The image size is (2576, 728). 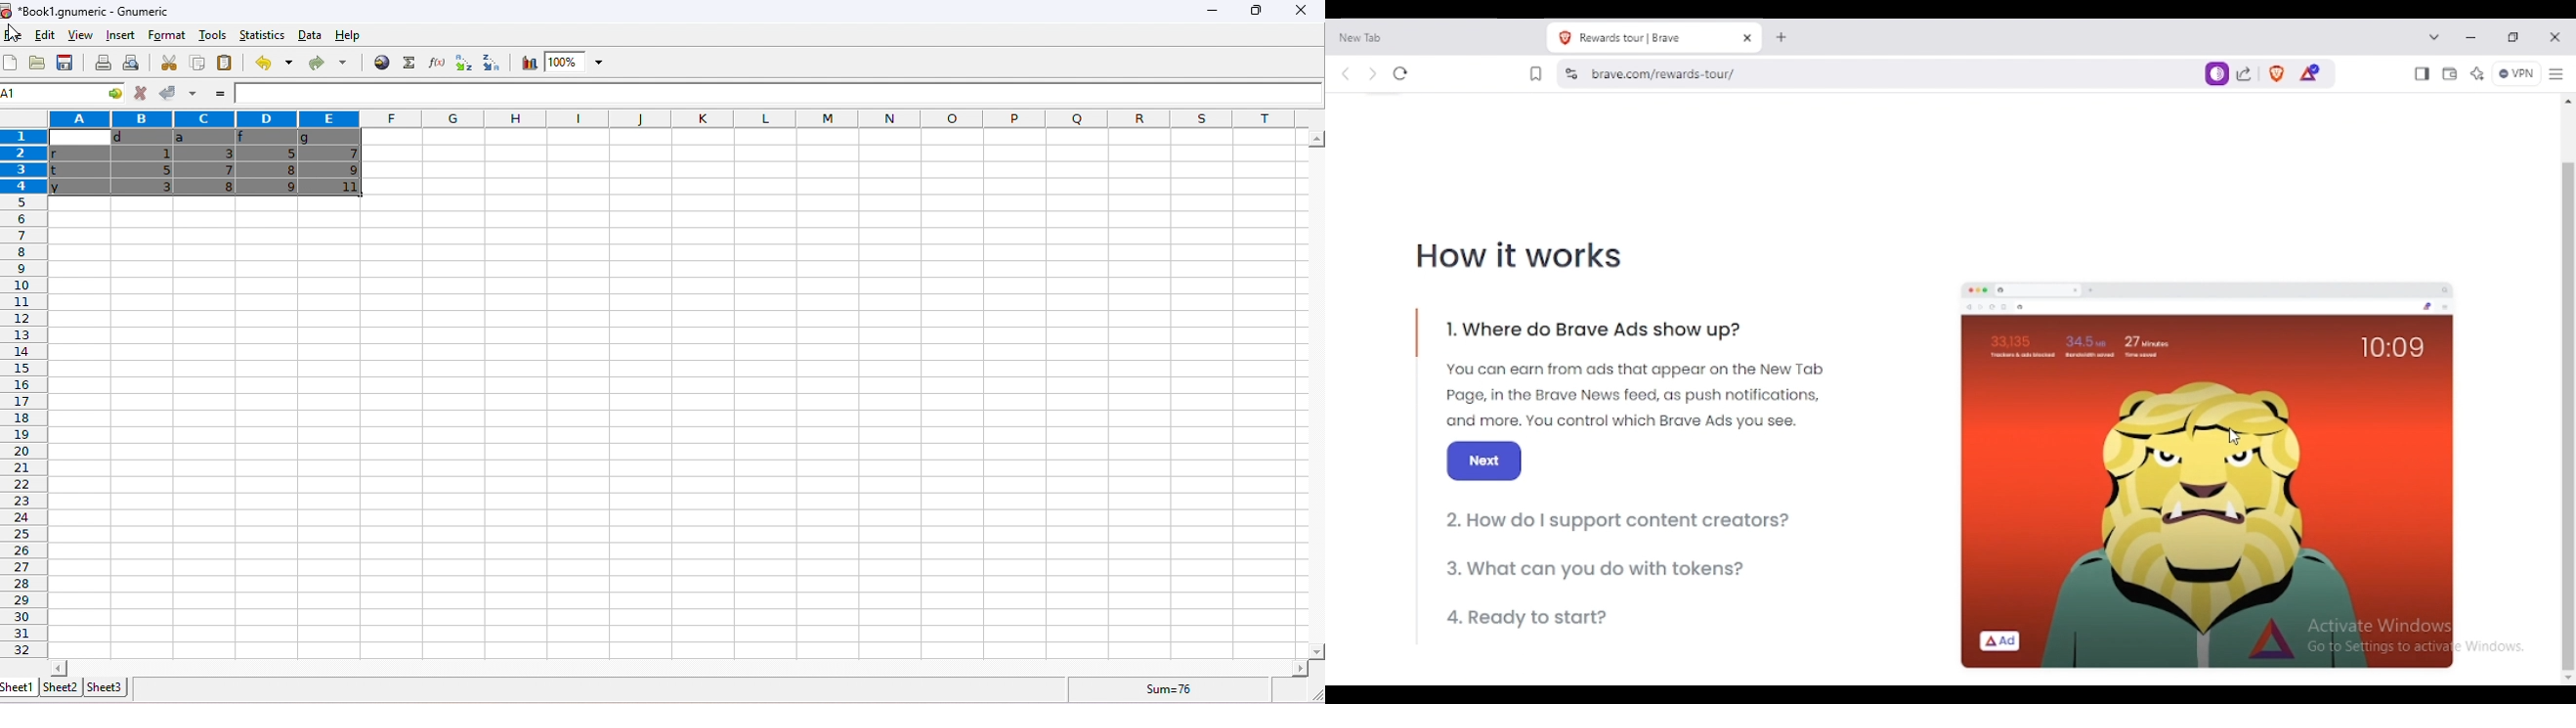 What do you see at coordinates (780, 94) in the screenshot?
I see `formula bar` at bounding box center [780, 94].